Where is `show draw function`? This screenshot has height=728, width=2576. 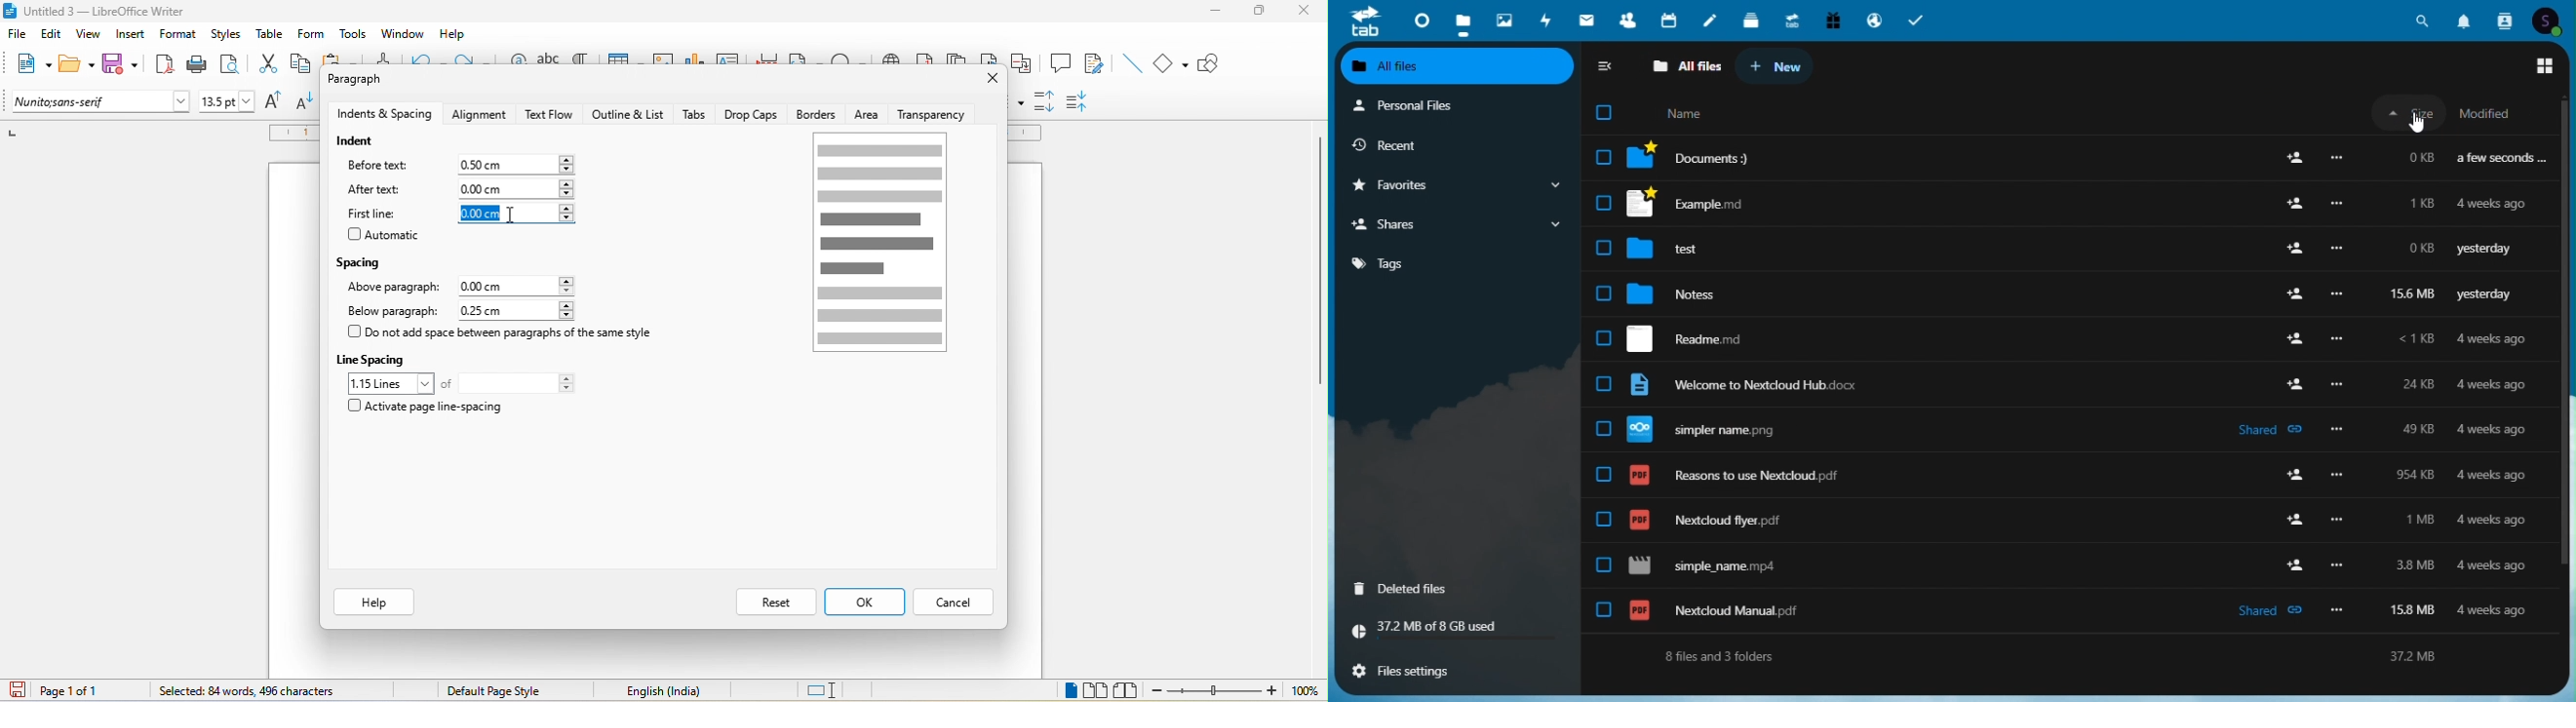 show draw function is located at coordinates (1215, 63).